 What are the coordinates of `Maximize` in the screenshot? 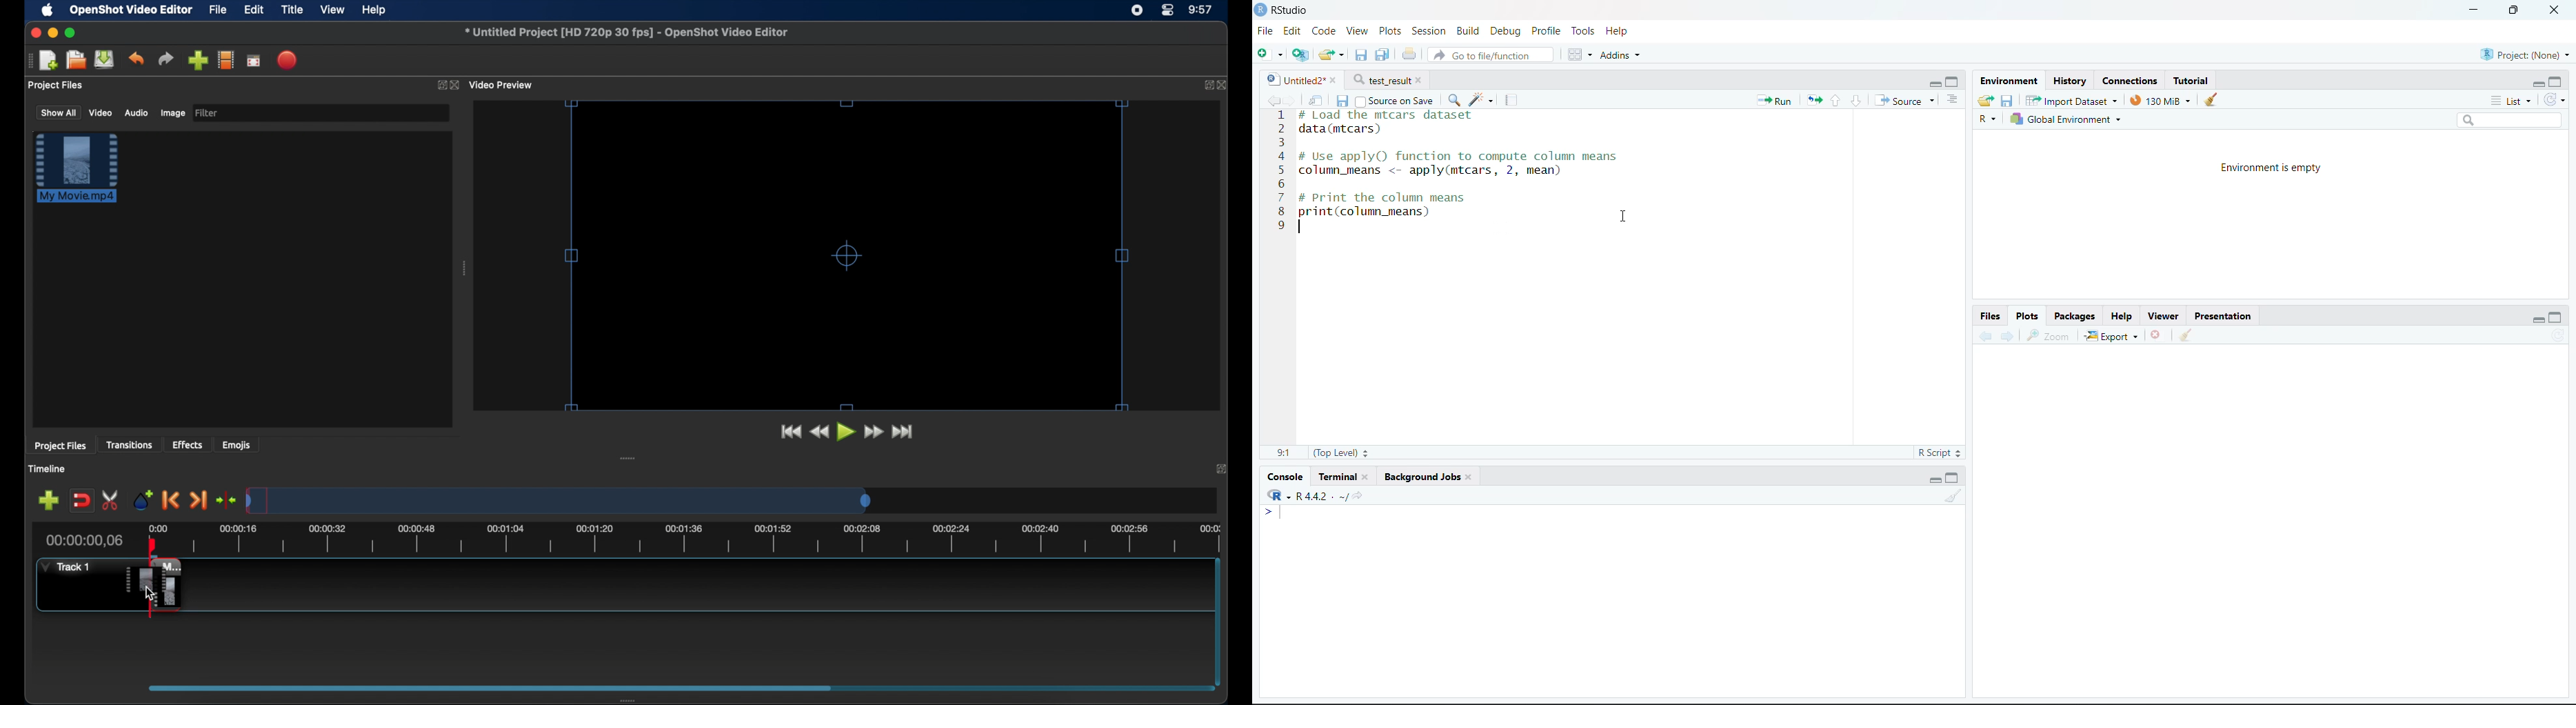 It's located at (2557, 315).